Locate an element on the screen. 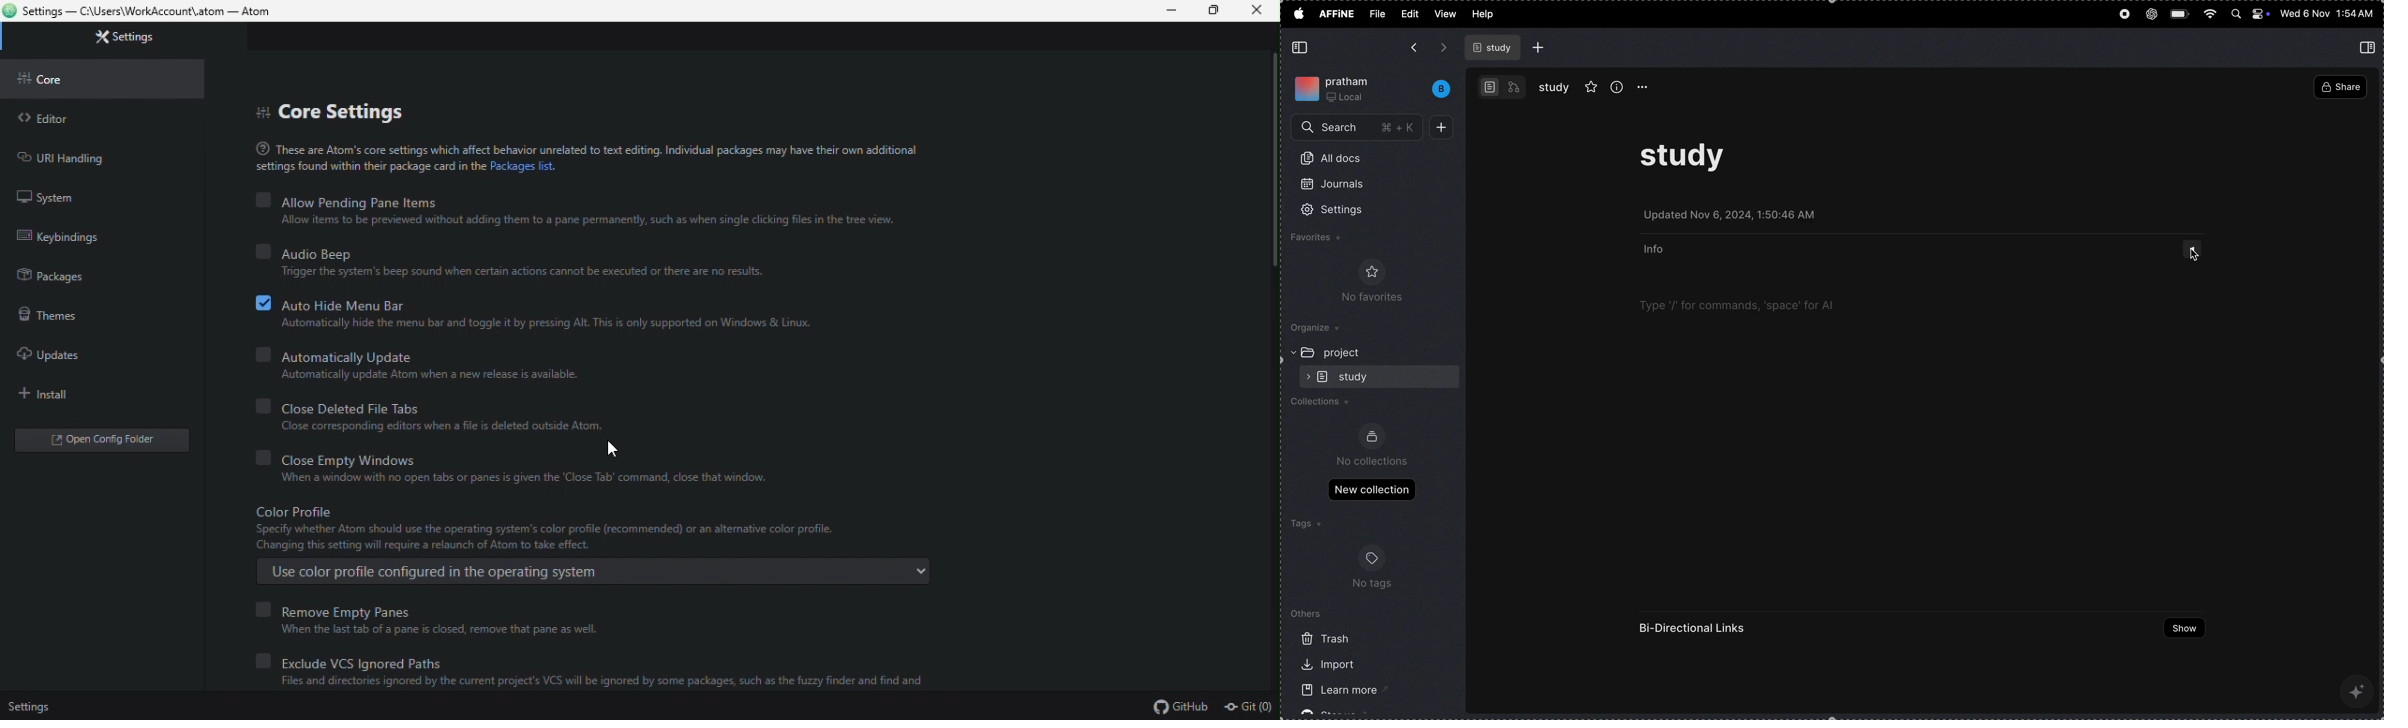 This screenshot has height=728, width=2408. my work space is located at coordinates (1335, 87).